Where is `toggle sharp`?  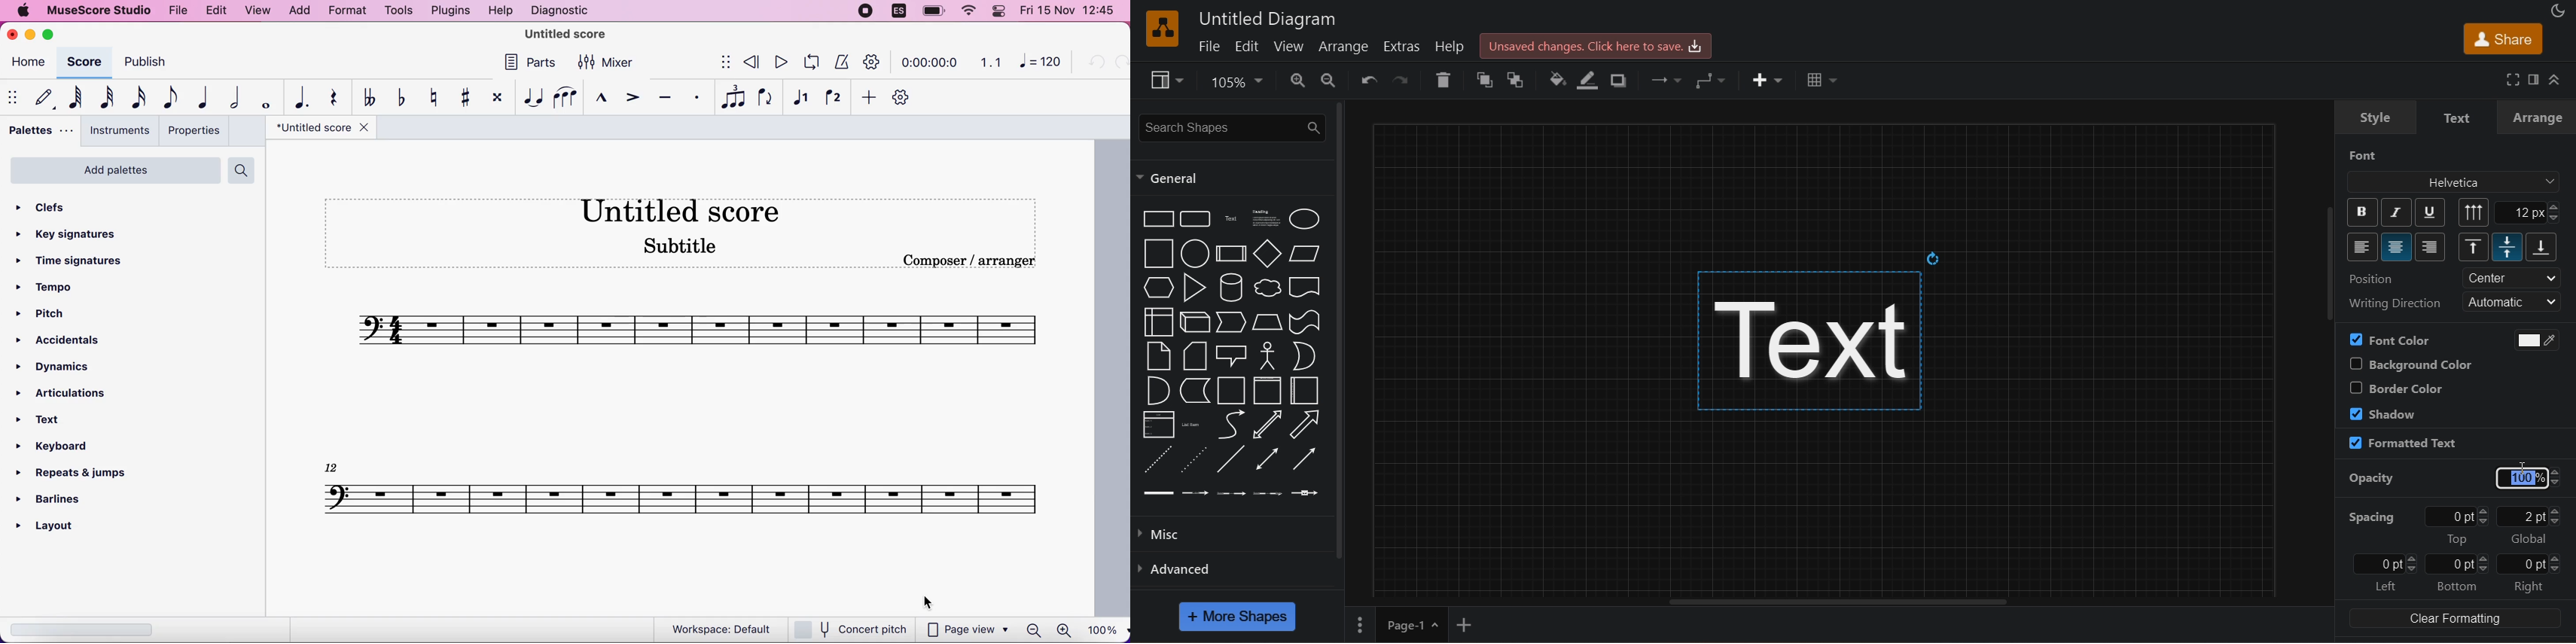
toggle sharp is located at coordinates (462, 96).